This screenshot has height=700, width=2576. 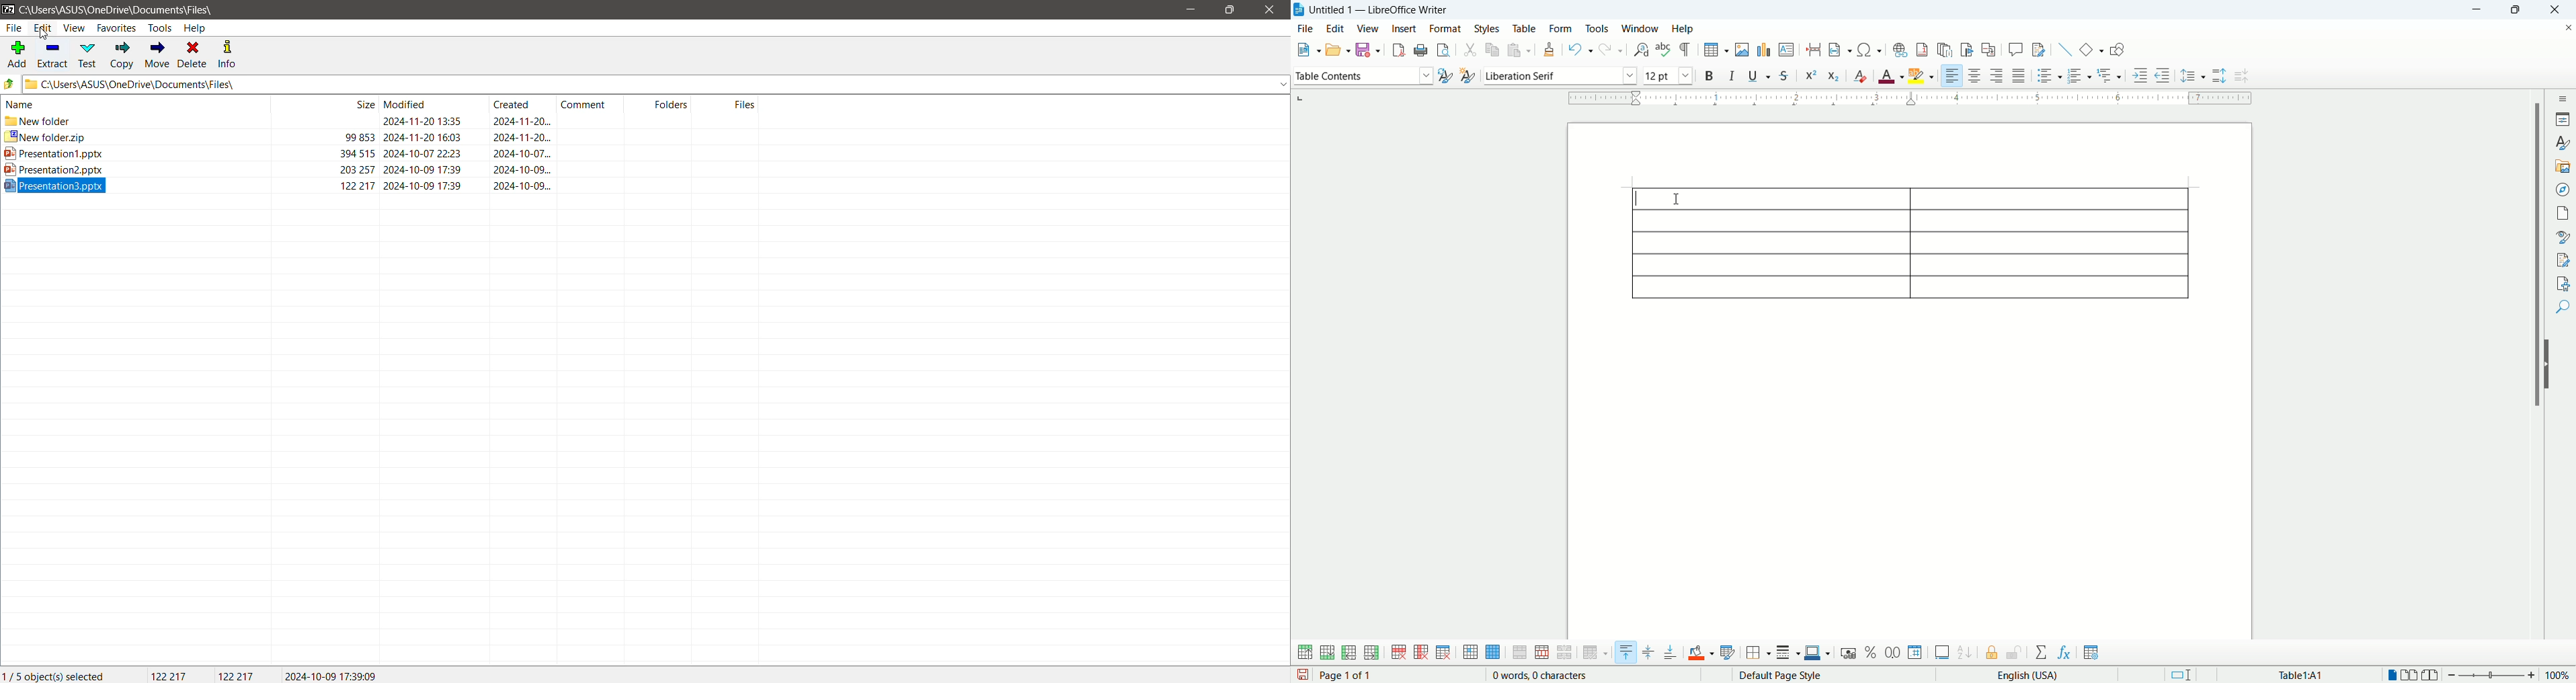 I want to click on delete selected column, so click(x=1421, y=653).